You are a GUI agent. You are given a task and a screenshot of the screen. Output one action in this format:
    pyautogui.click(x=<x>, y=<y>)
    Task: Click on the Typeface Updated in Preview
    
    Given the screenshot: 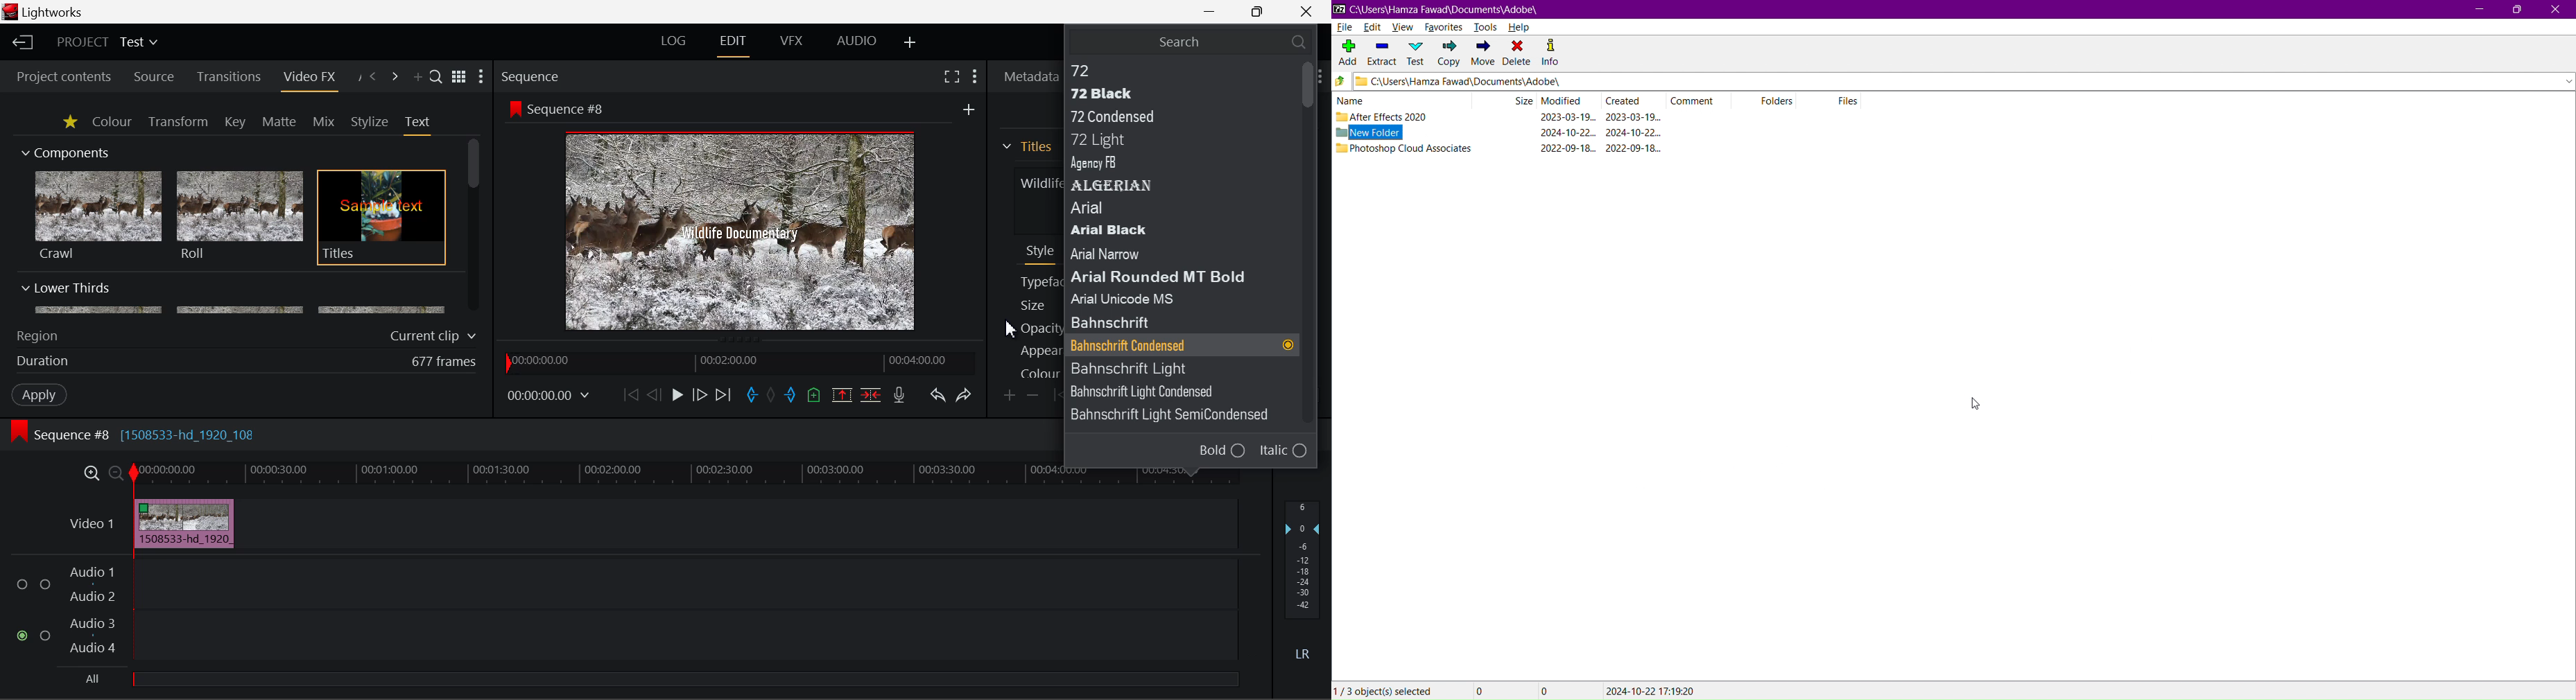 What is the action you would take?
    pyautogui.click(x=742, y=239)
    